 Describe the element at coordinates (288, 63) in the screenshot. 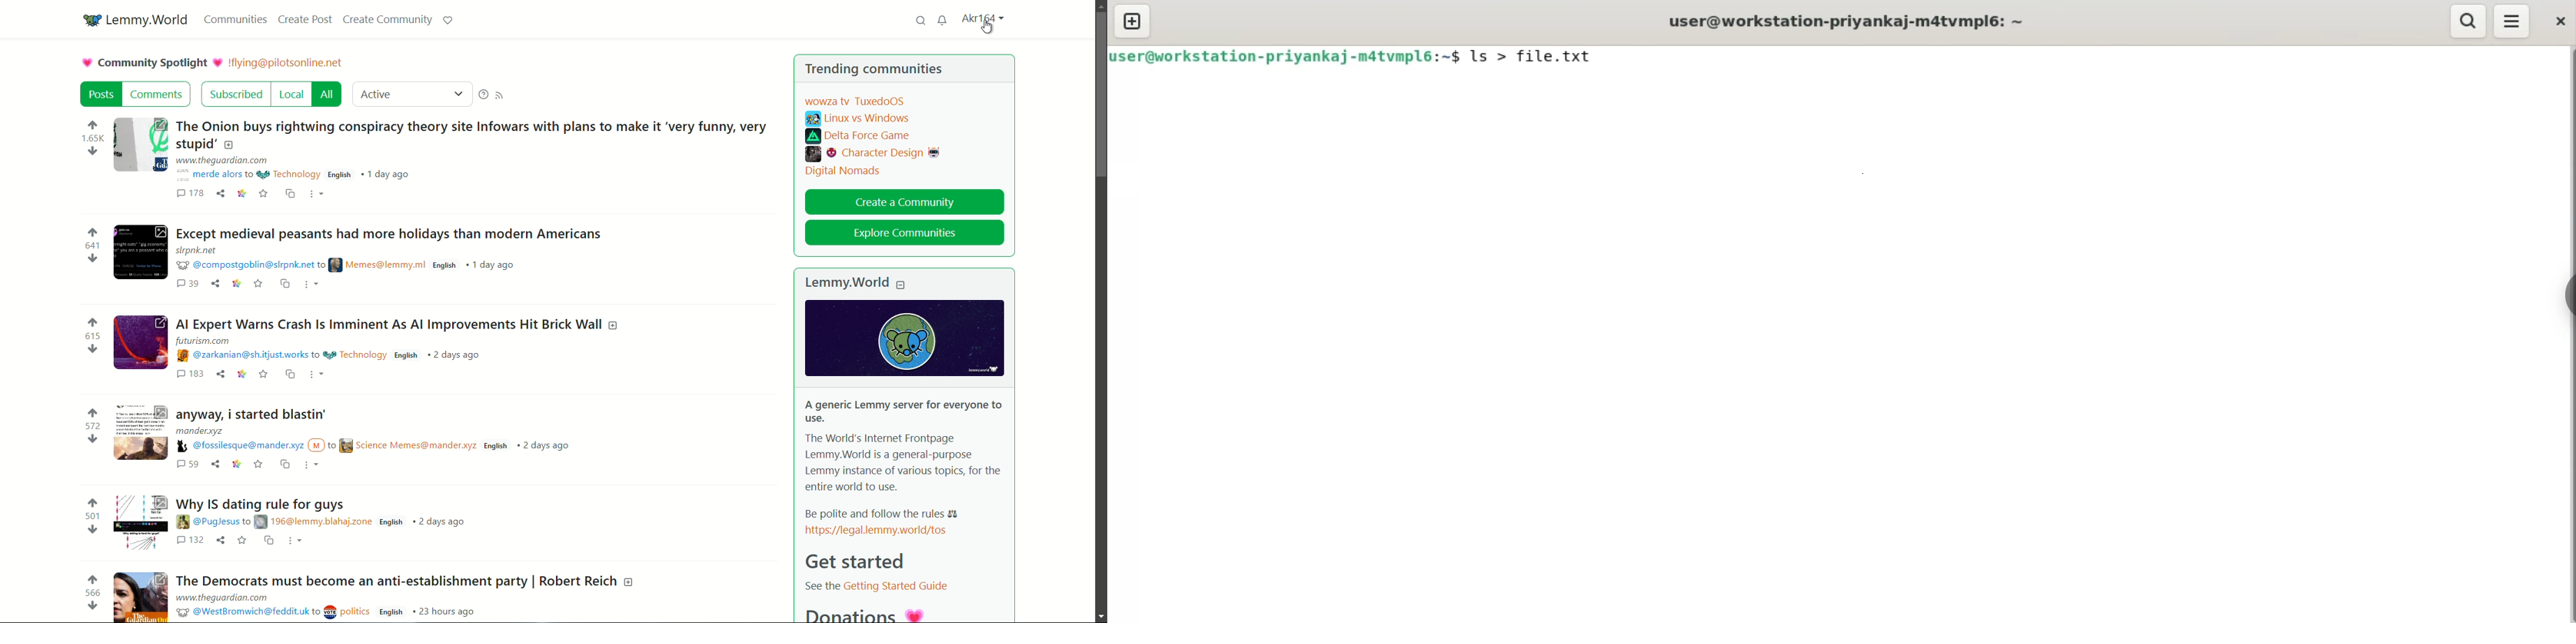

I see `community server` at that location.